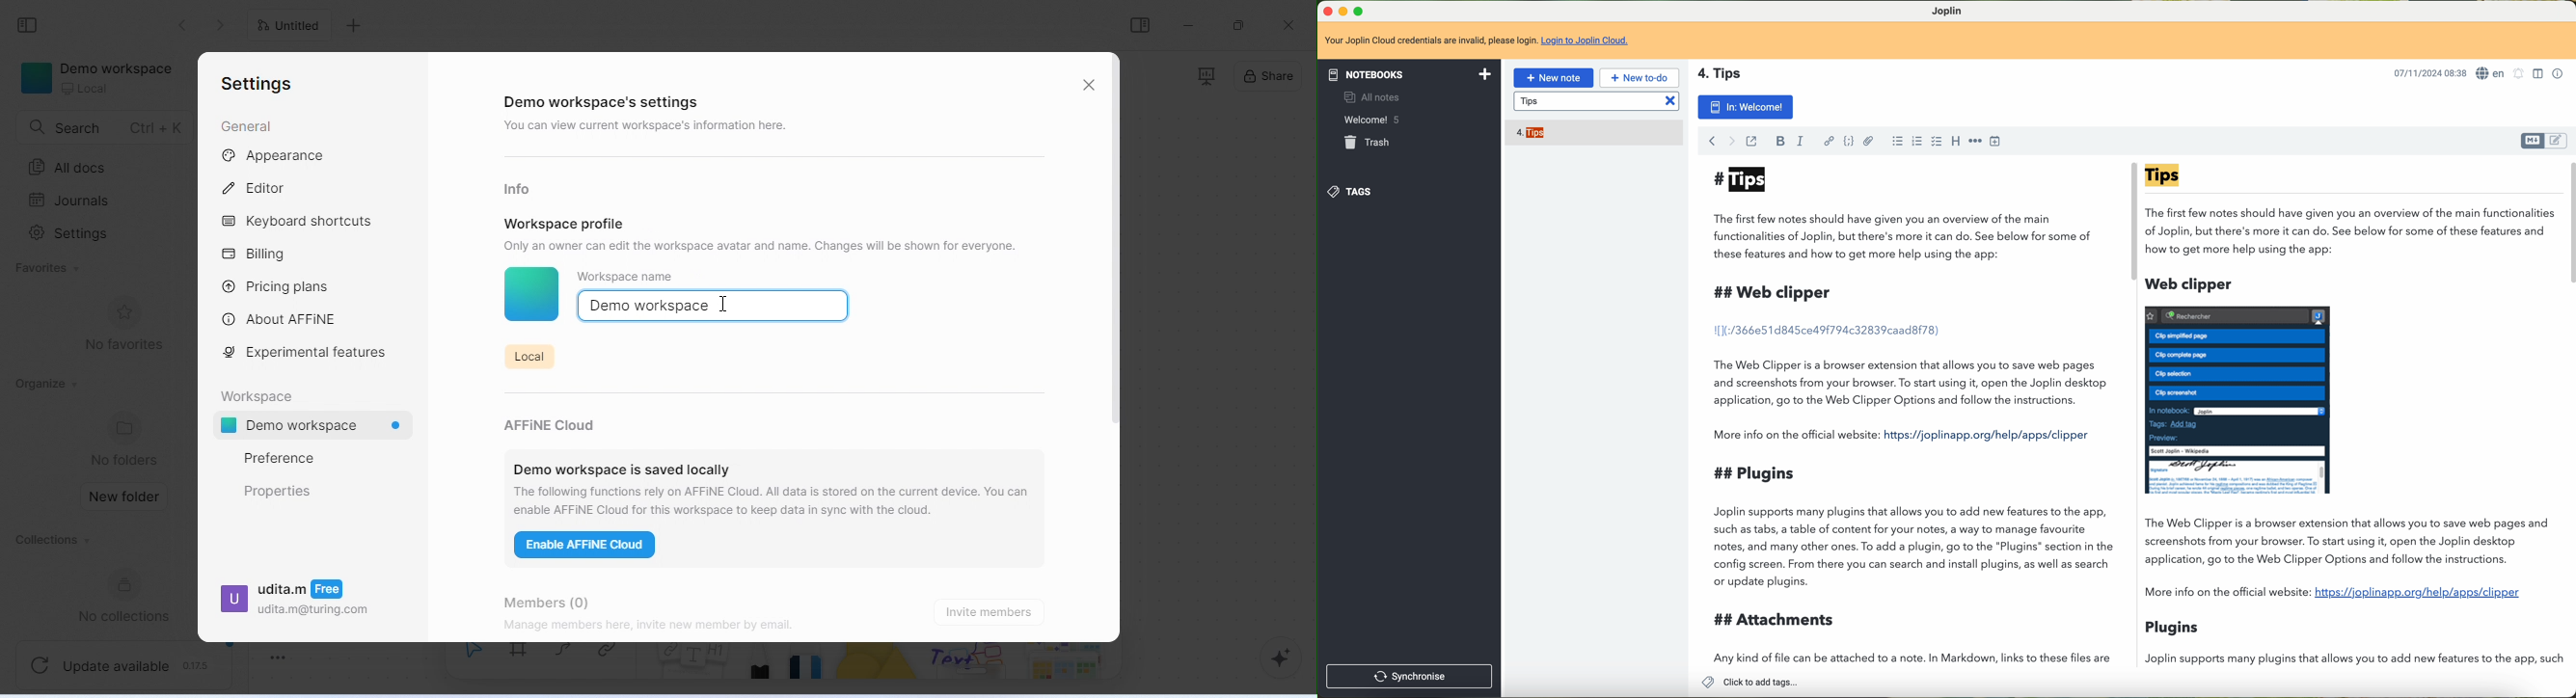 This screenshot has height=700, width=2576. What do you see at coordinates (1352, 191) in the screenshot?
I see `tags` at bounding box center [1352, 191].